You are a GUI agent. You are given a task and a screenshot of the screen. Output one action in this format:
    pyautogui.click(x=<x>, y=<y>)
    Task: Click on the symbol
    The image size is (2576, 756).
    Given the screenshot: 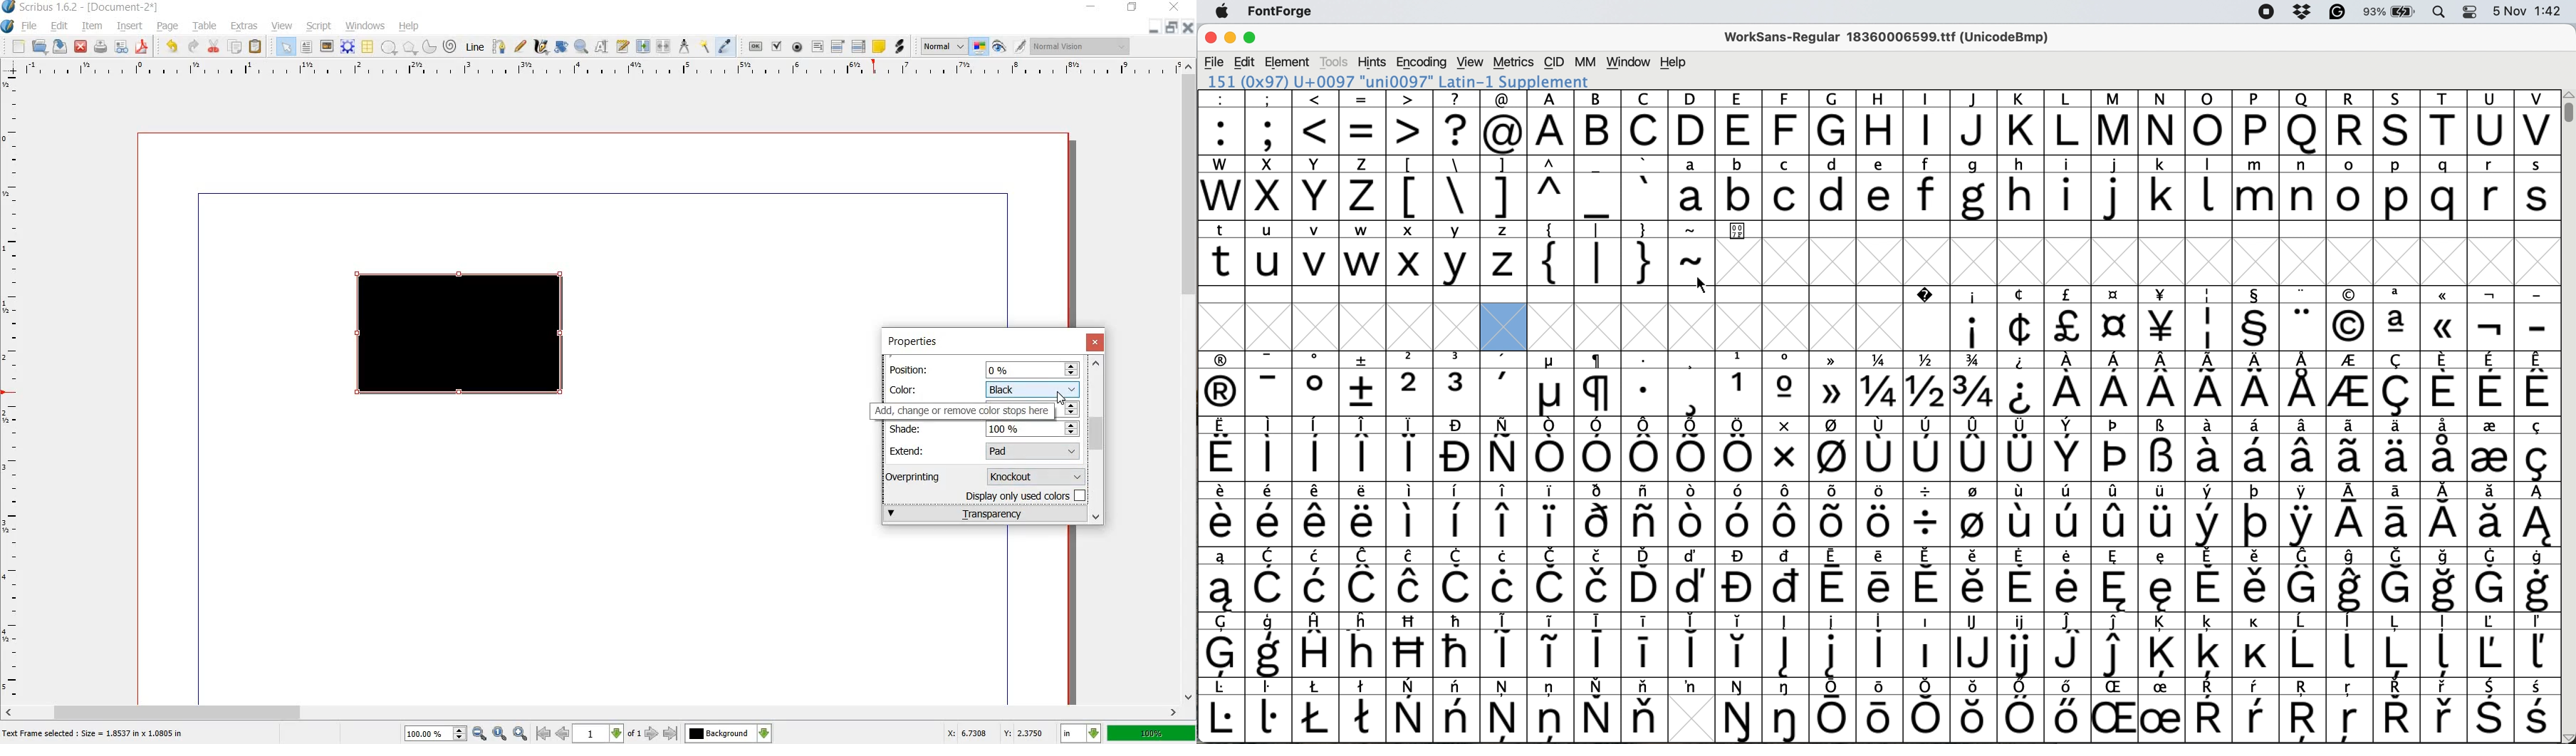 What is the action you would take?
    pyautogui.click(x=1362, y=514)
    